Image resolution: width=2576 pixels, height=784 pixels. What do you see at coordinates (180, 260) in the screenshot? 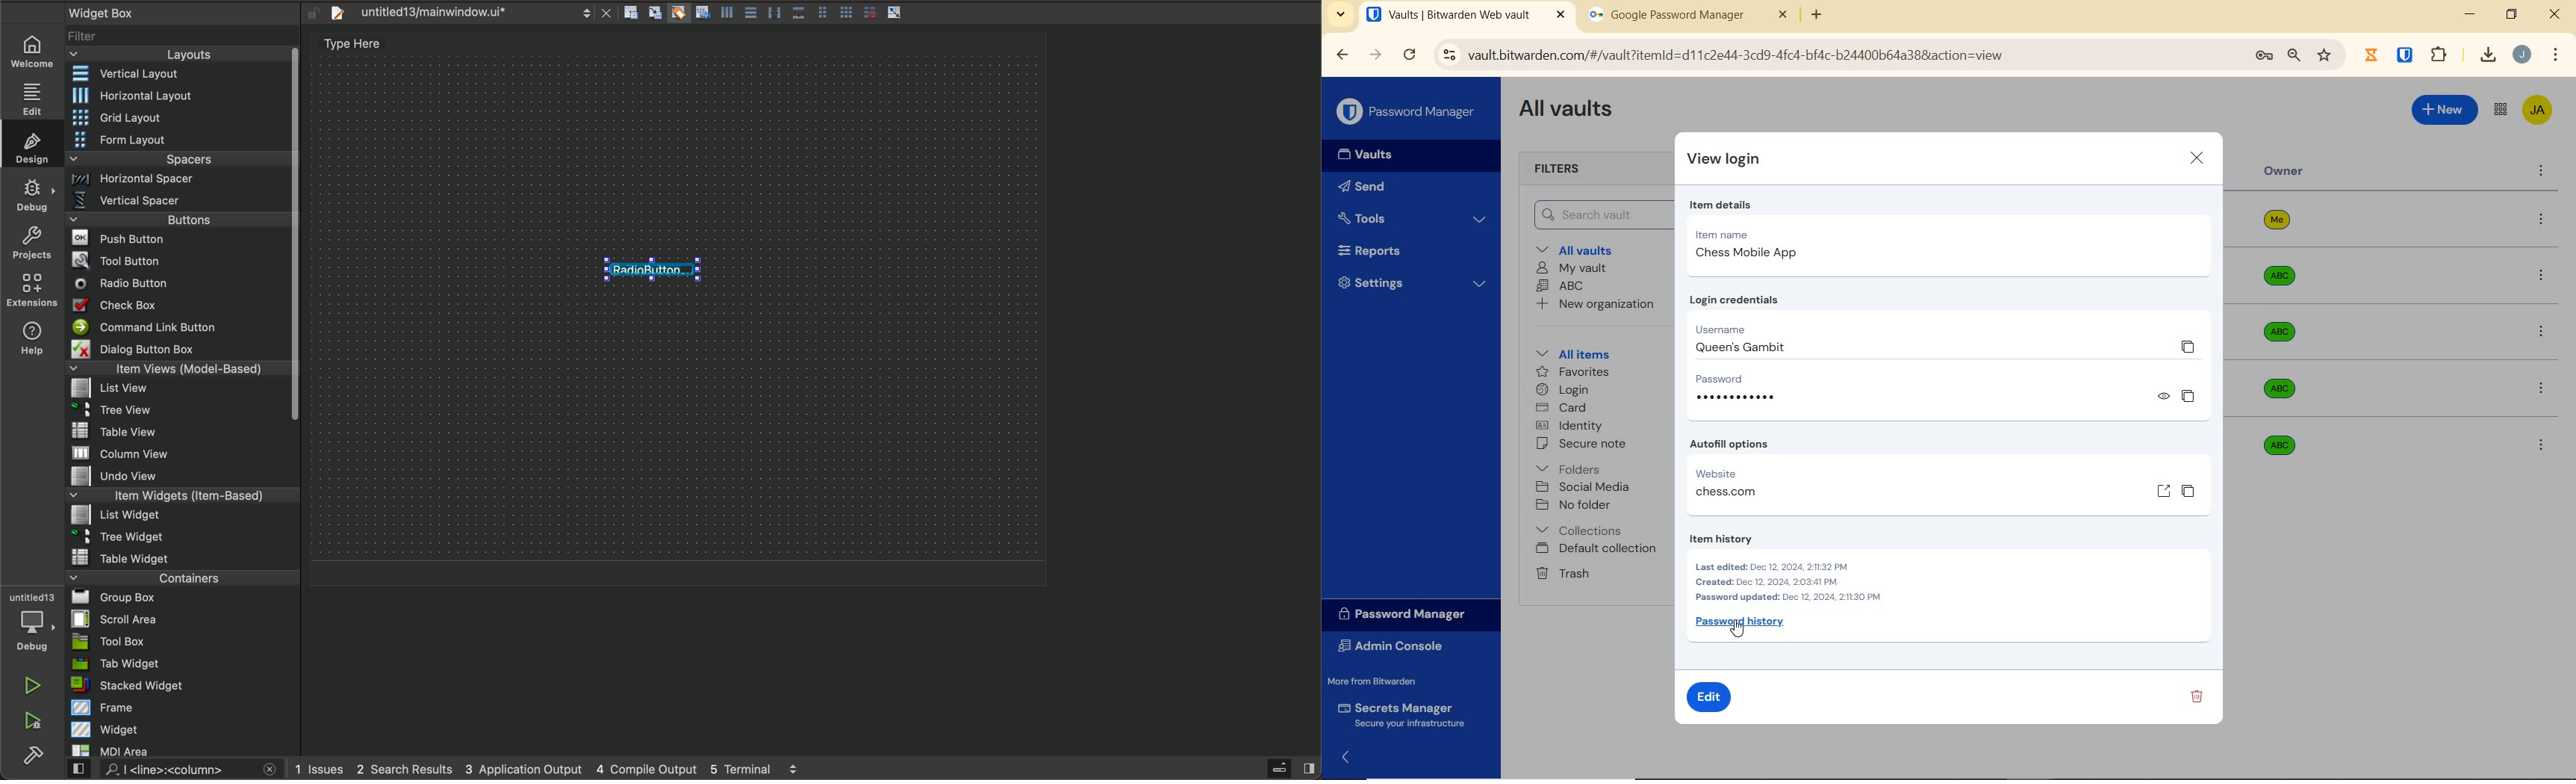
I see `tool button` at bounding box center [180, 260].